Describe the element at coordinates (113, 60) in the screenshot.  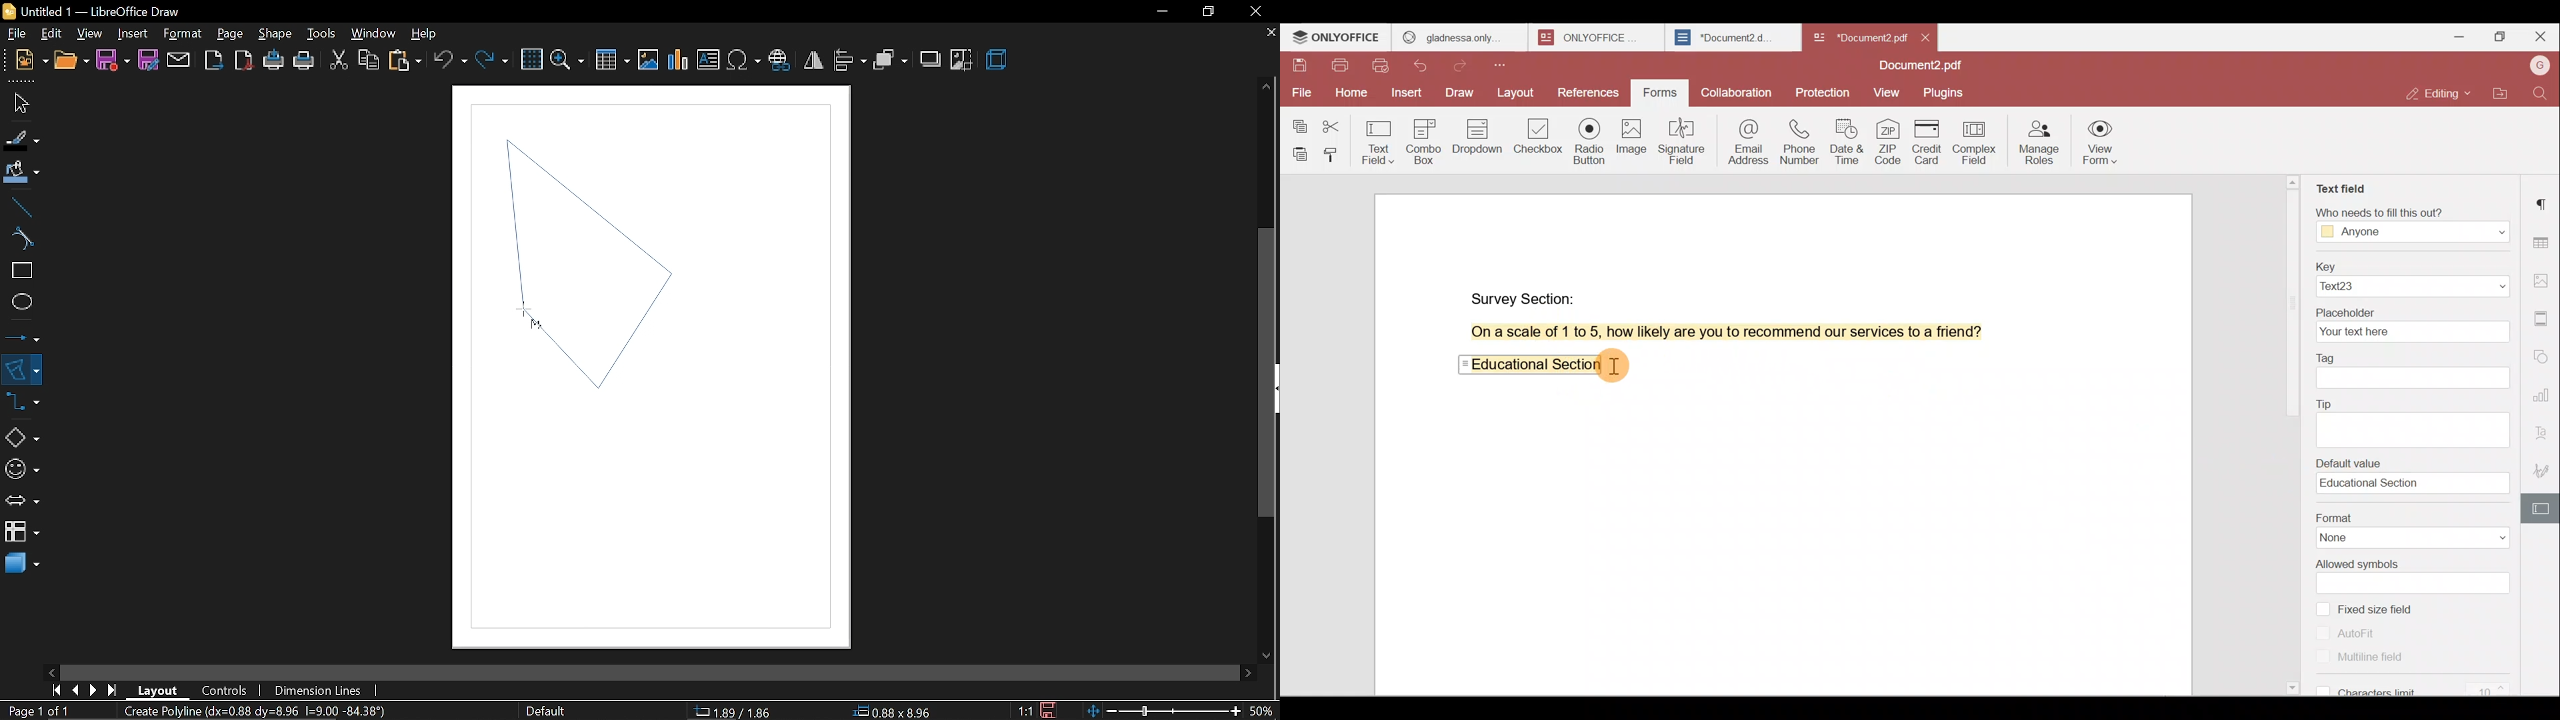
I see `save` at that location.